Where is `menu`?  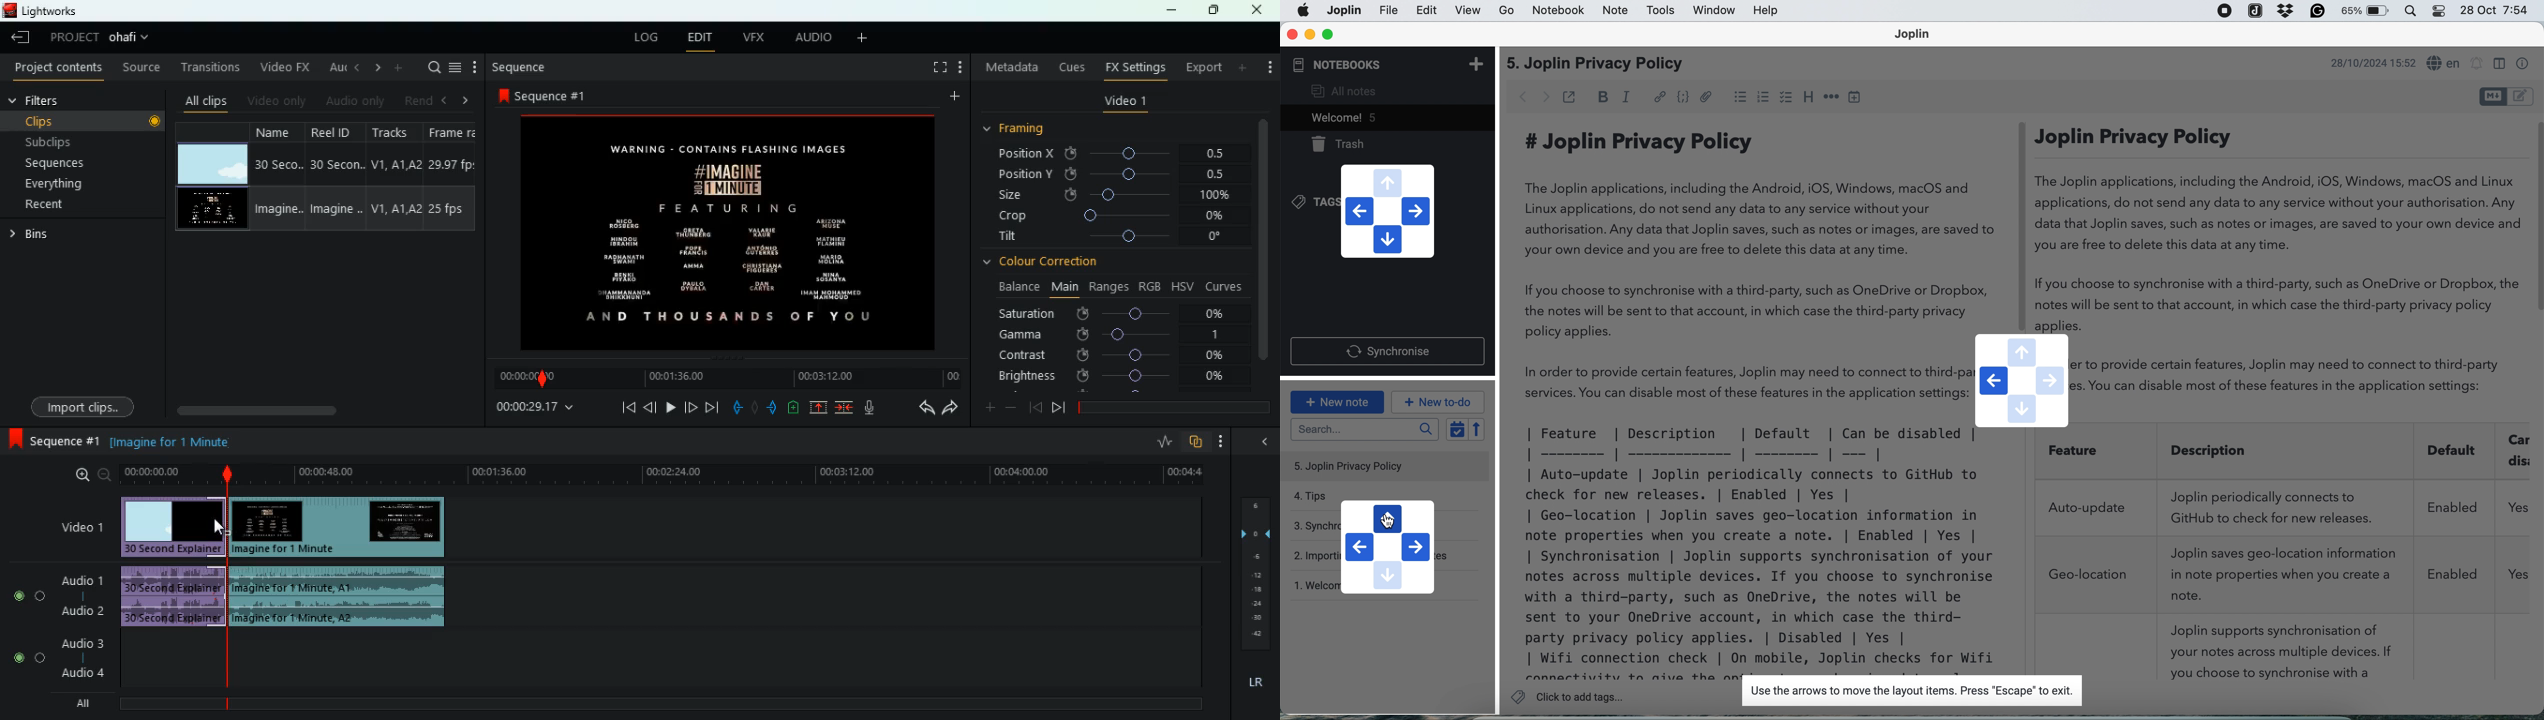
menu is located at coordinates (455, 67).